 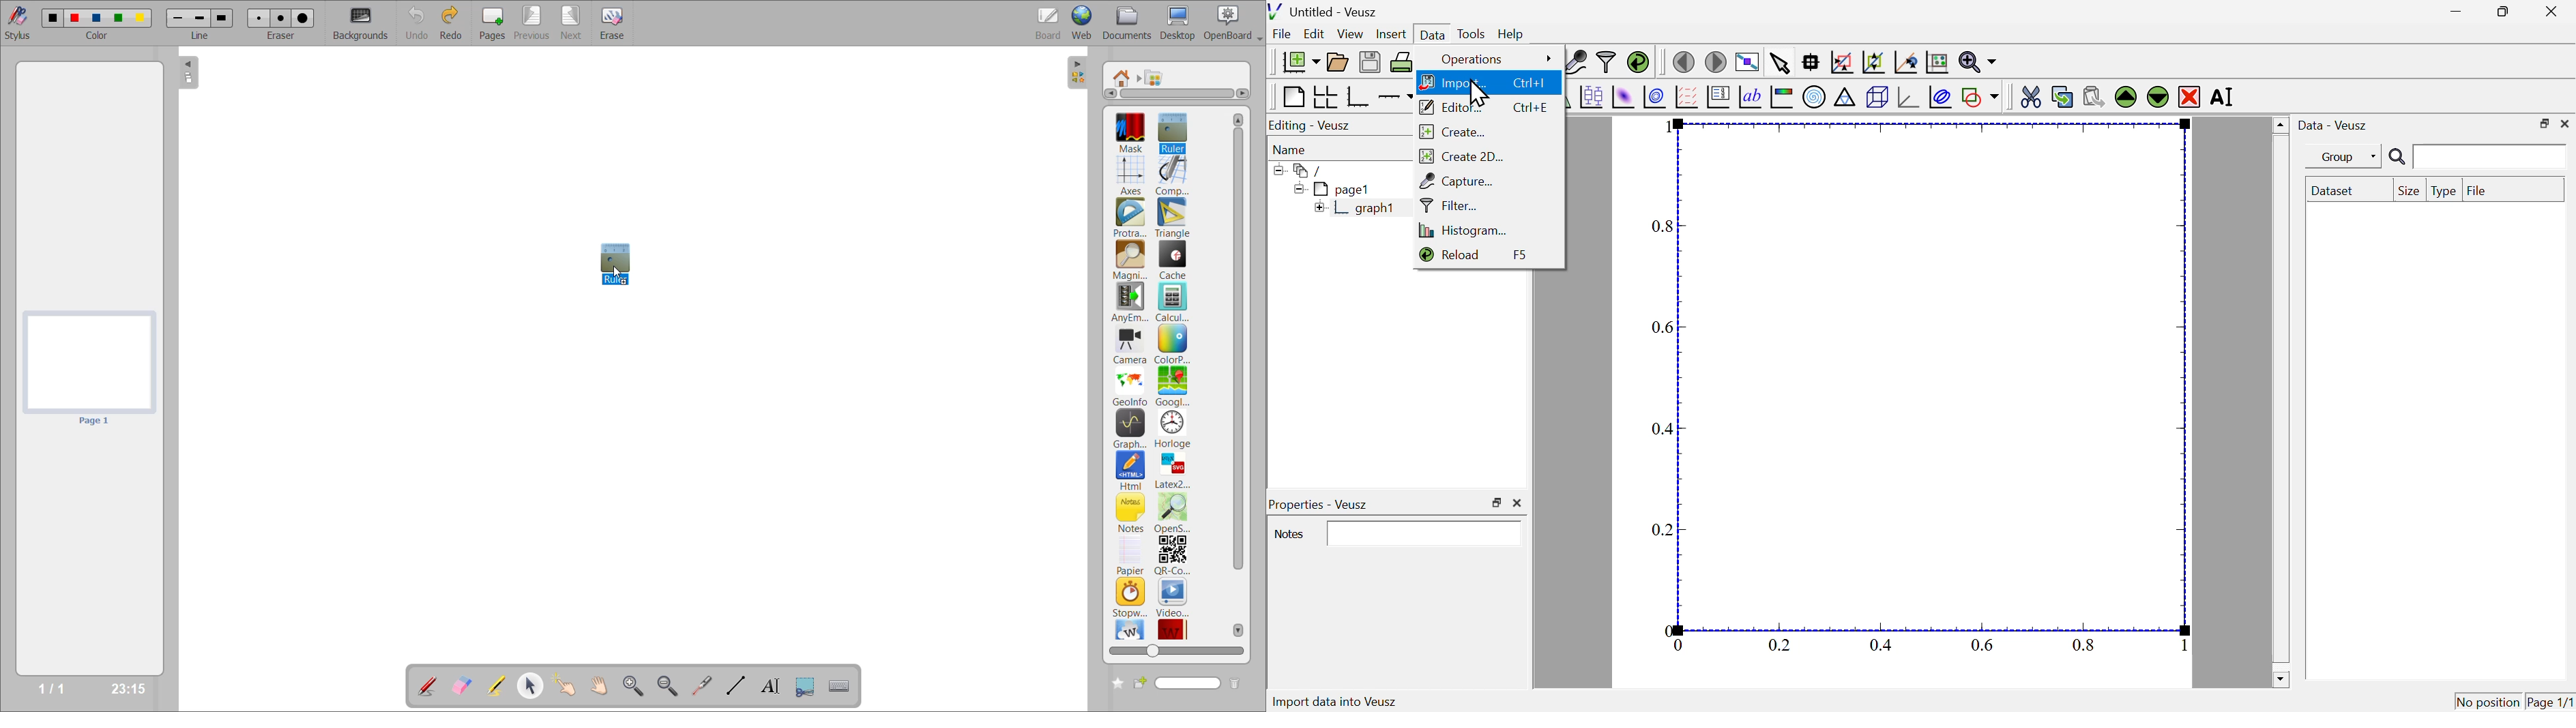 I want to click on collapse, so click(x=1079, y=73).